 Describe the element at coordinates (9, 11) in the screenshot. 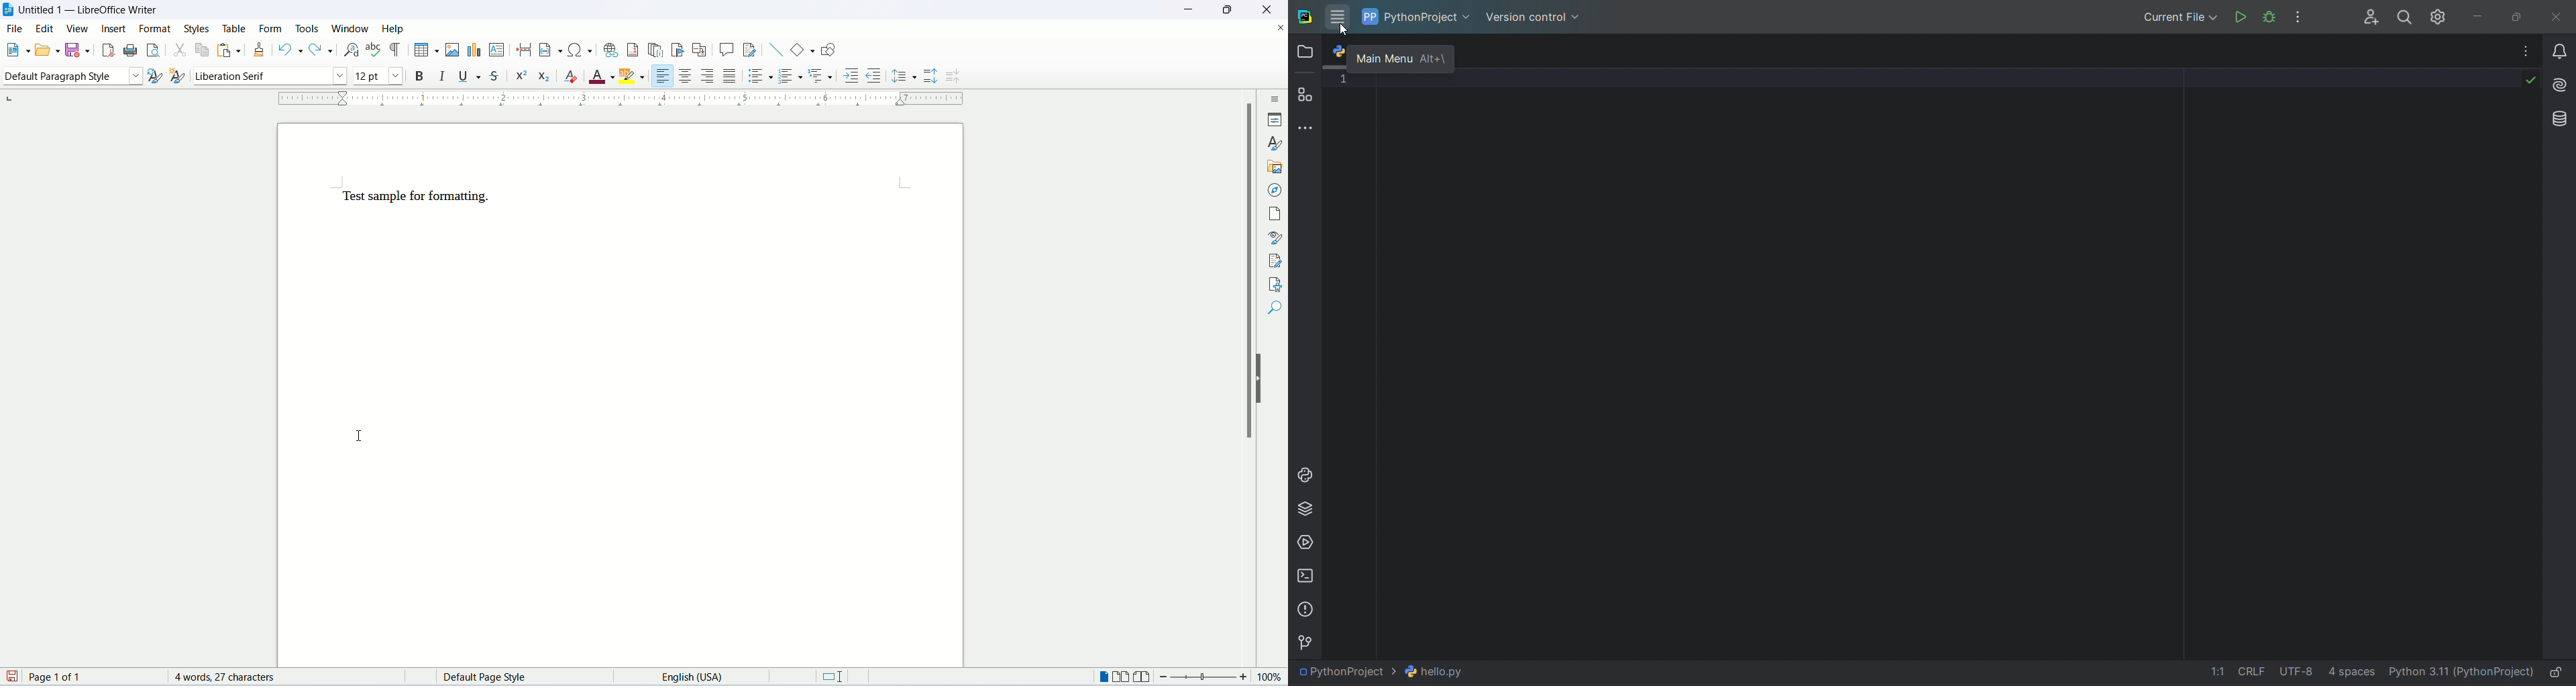

I see `logo` at that location.